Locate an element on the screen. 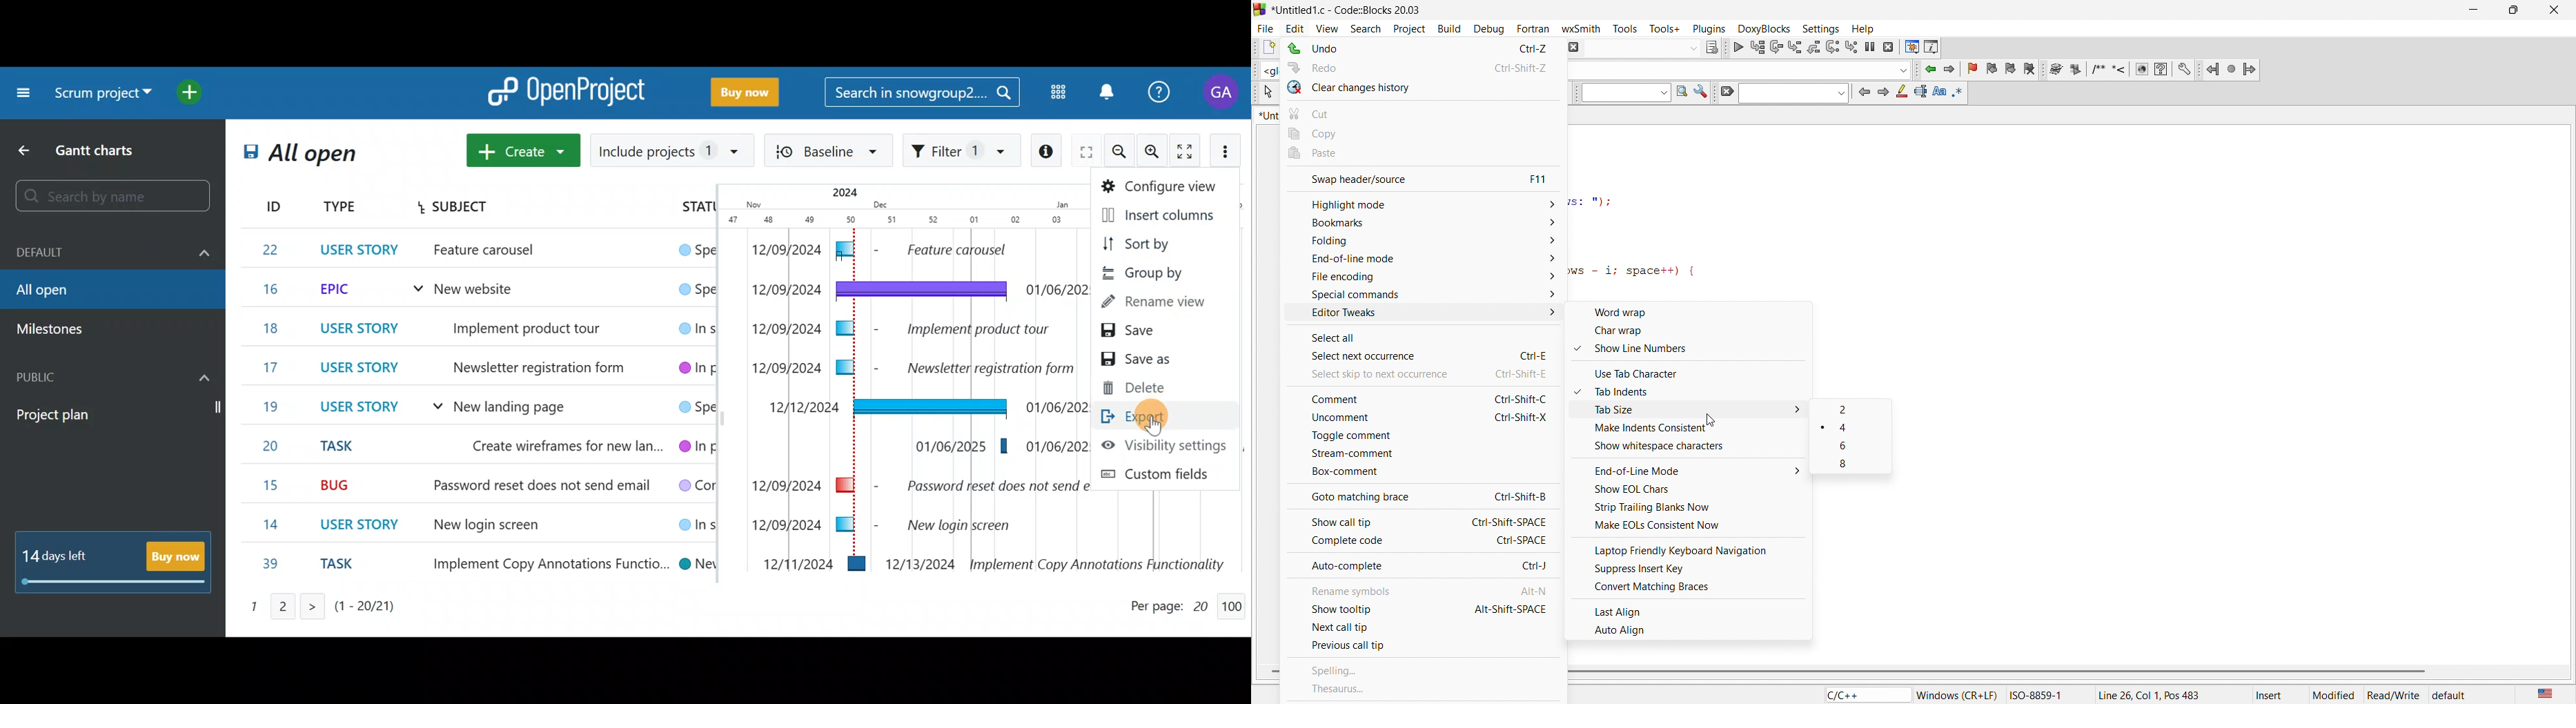 The image size is (2576, 728). This view has unsaved changes, click to save them is located at coordinates (246, 160).